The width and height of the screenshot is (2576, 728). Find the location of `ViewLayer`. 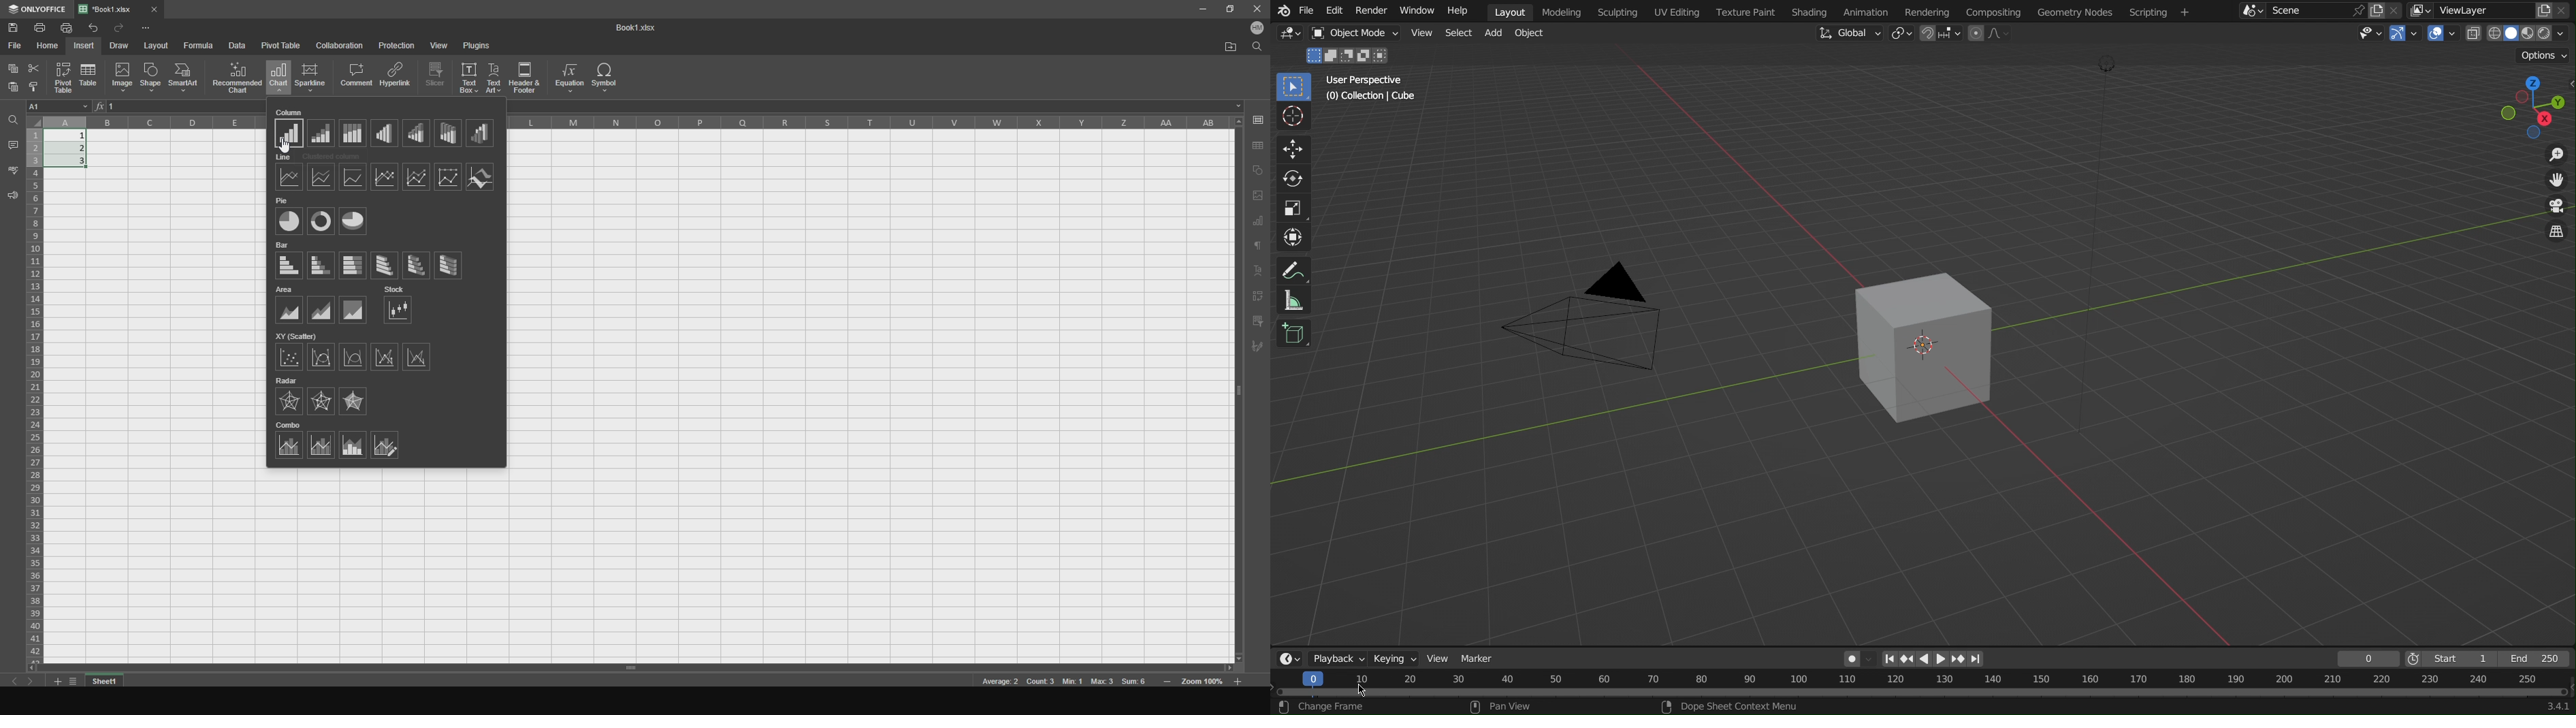

ViewLayer is located at coordinates (2479, 12).